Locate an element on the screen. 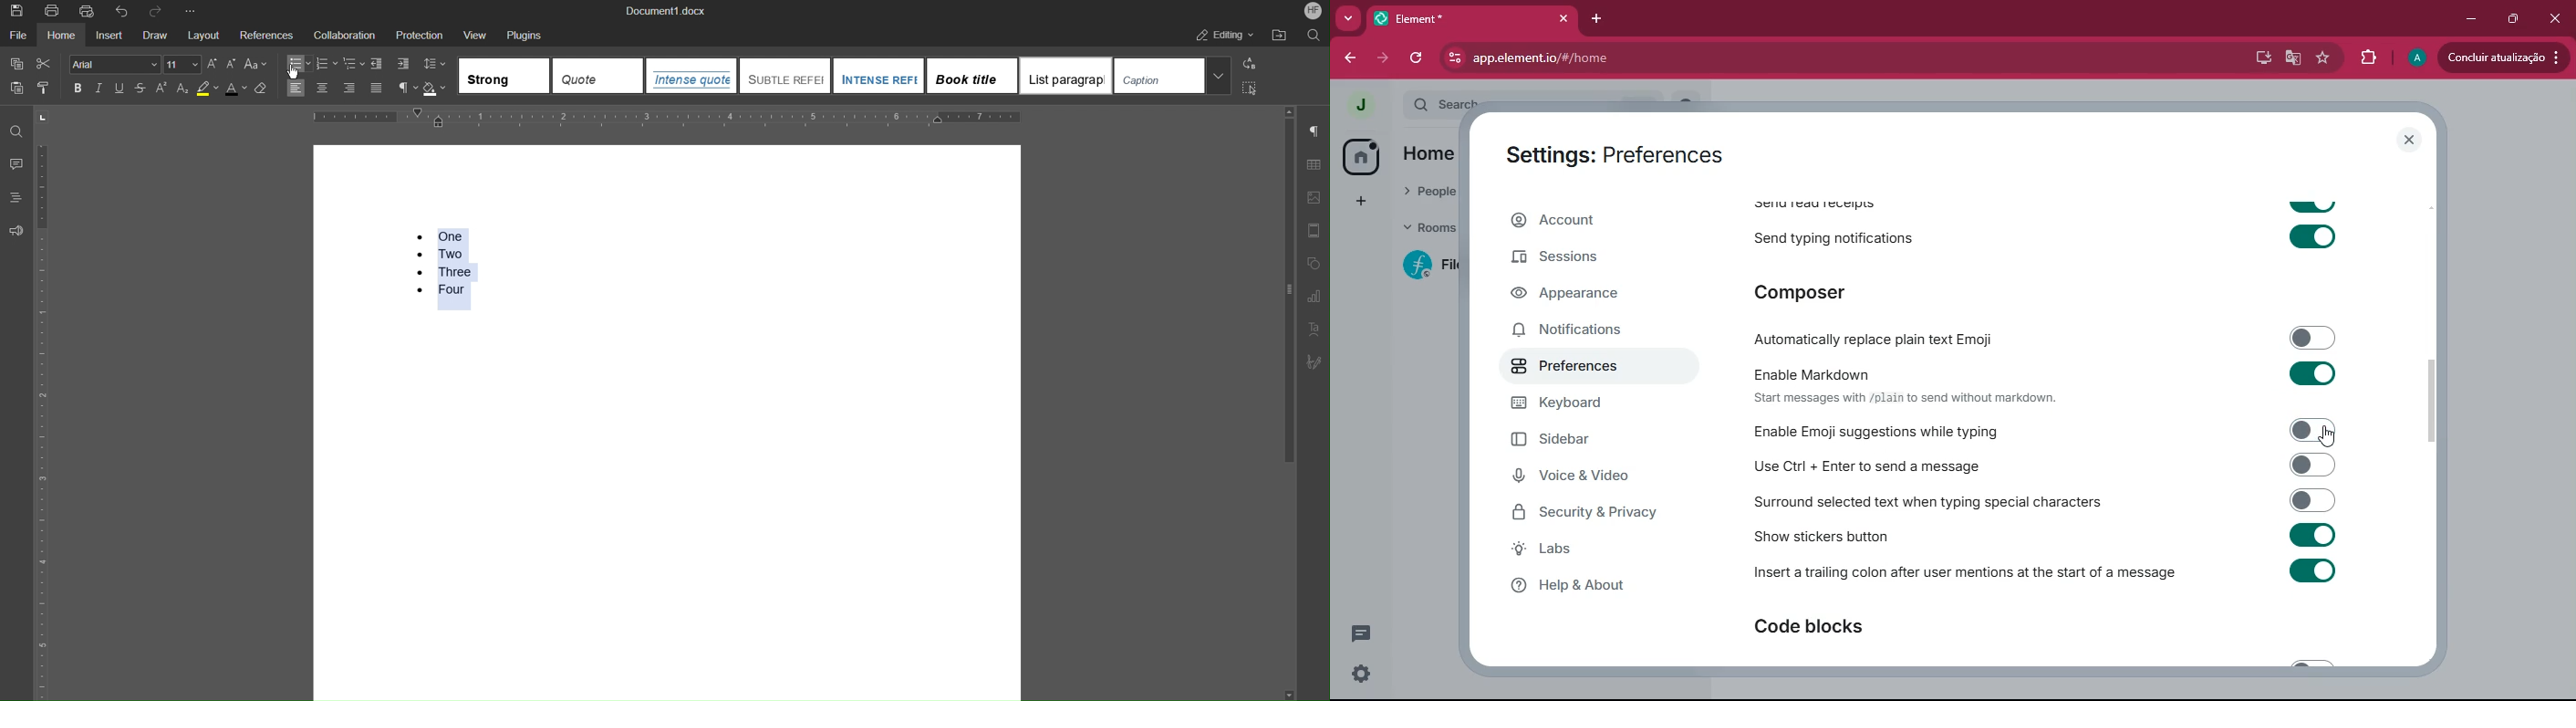 This screenshot has width=2576, height=728. Insert is located at coordinates (112, 33).